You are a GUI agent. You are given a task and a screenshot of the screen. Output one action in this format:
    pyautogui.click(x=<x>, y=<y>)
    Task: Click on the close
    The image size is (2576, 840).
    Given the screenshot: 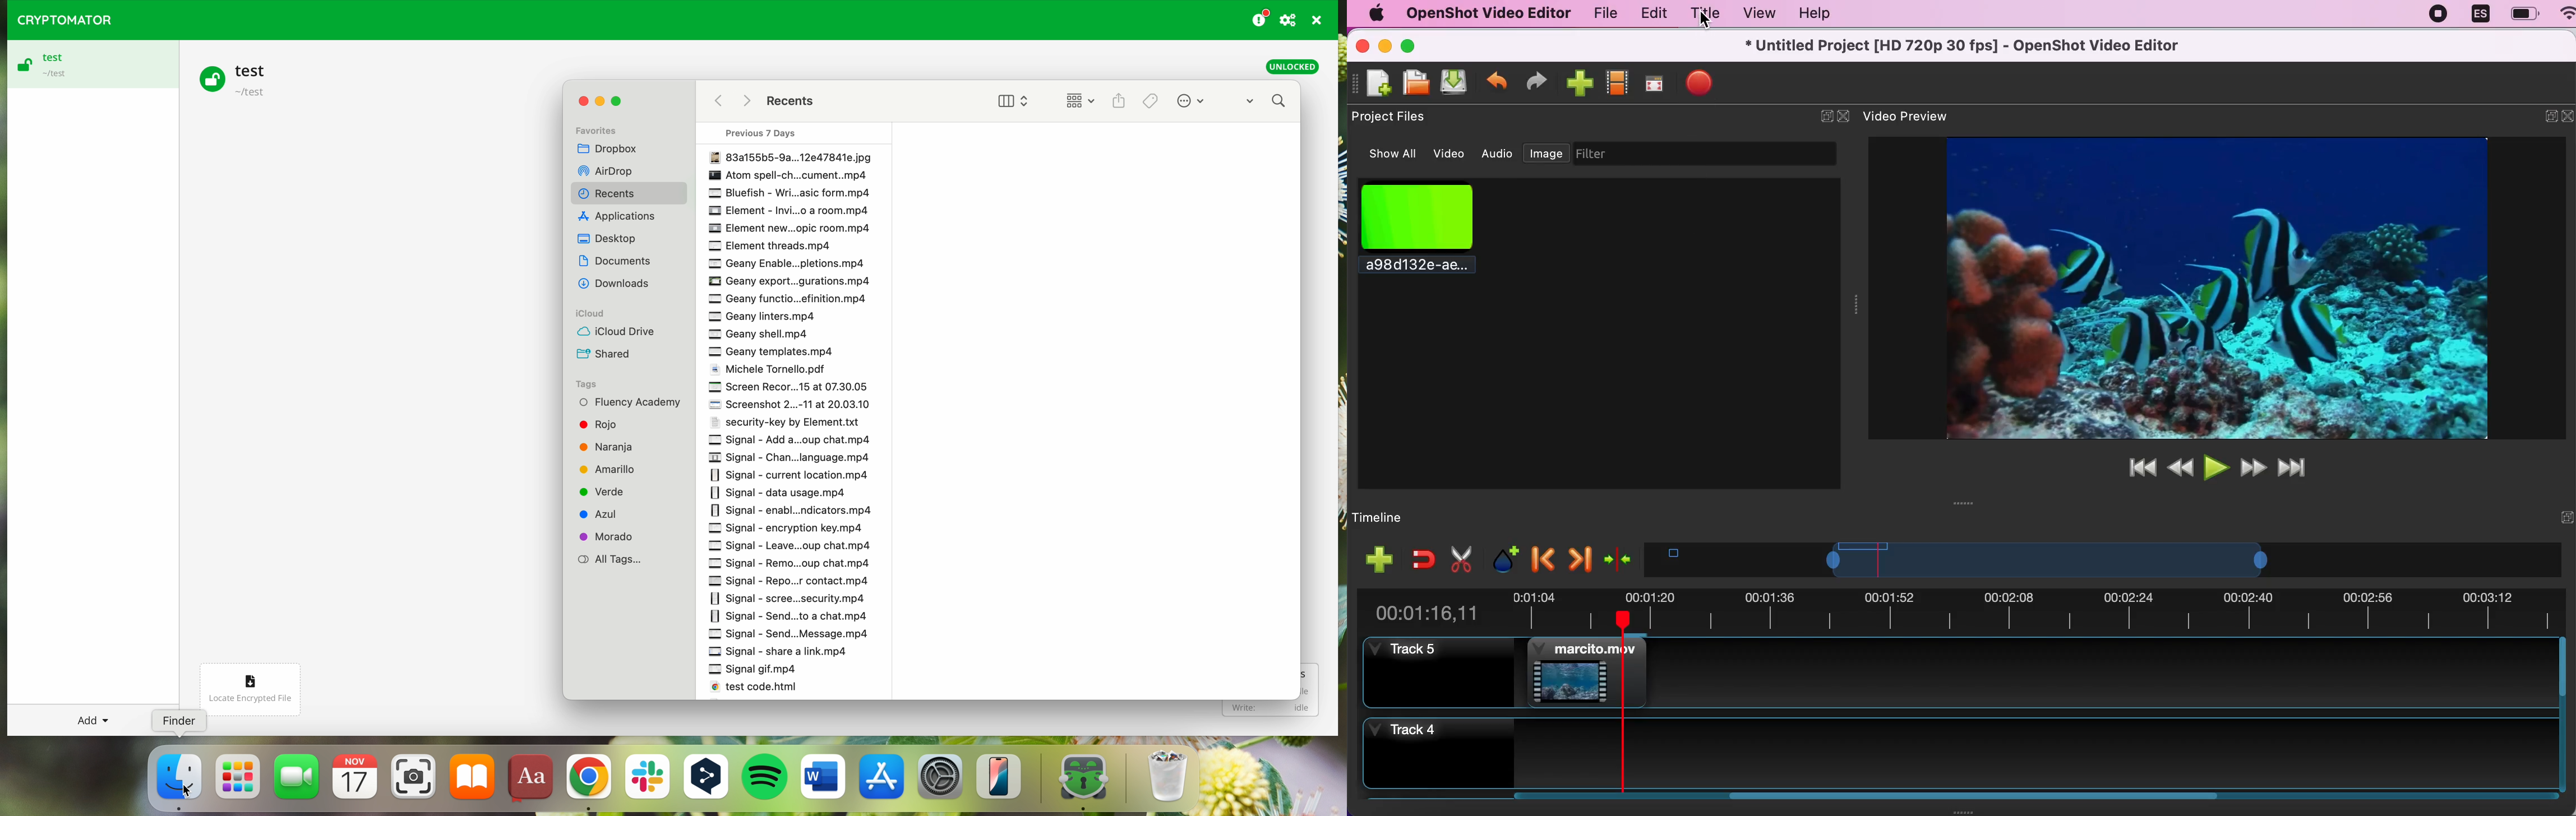 What is the action you would take?
    pyautogui.click(x=1844, y=117)
    